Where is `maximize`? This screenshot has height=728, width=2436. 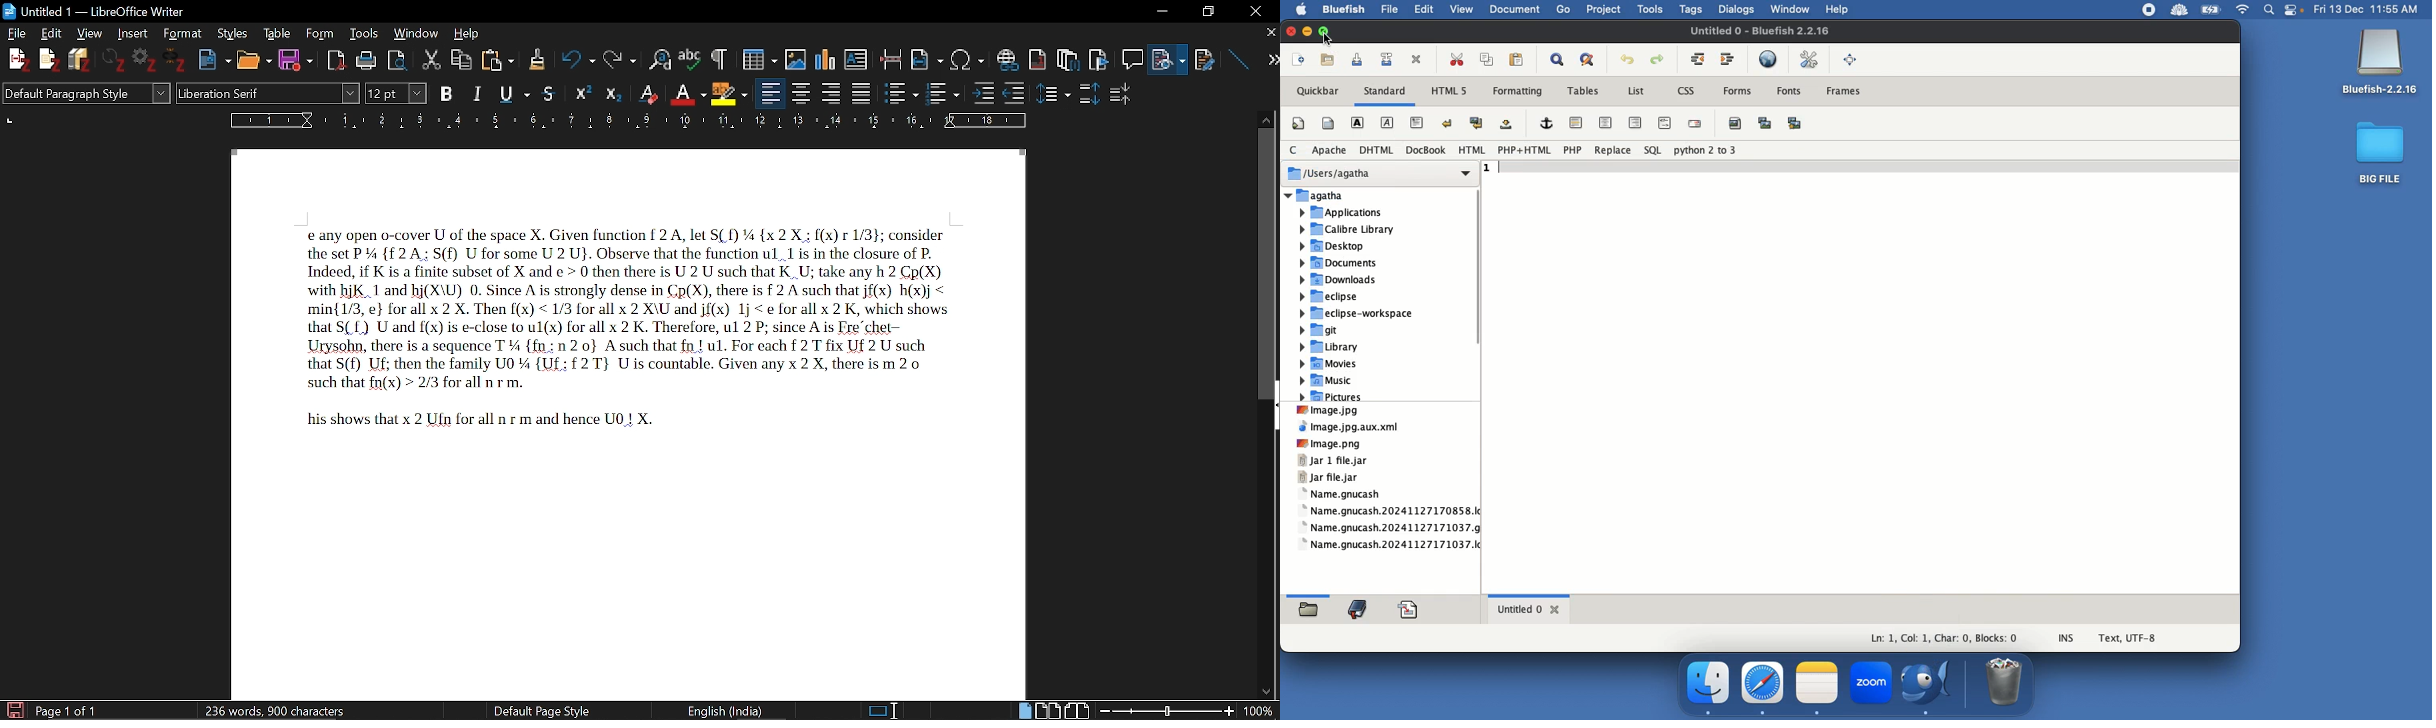 maximize is located at coordinates (1207, 10).